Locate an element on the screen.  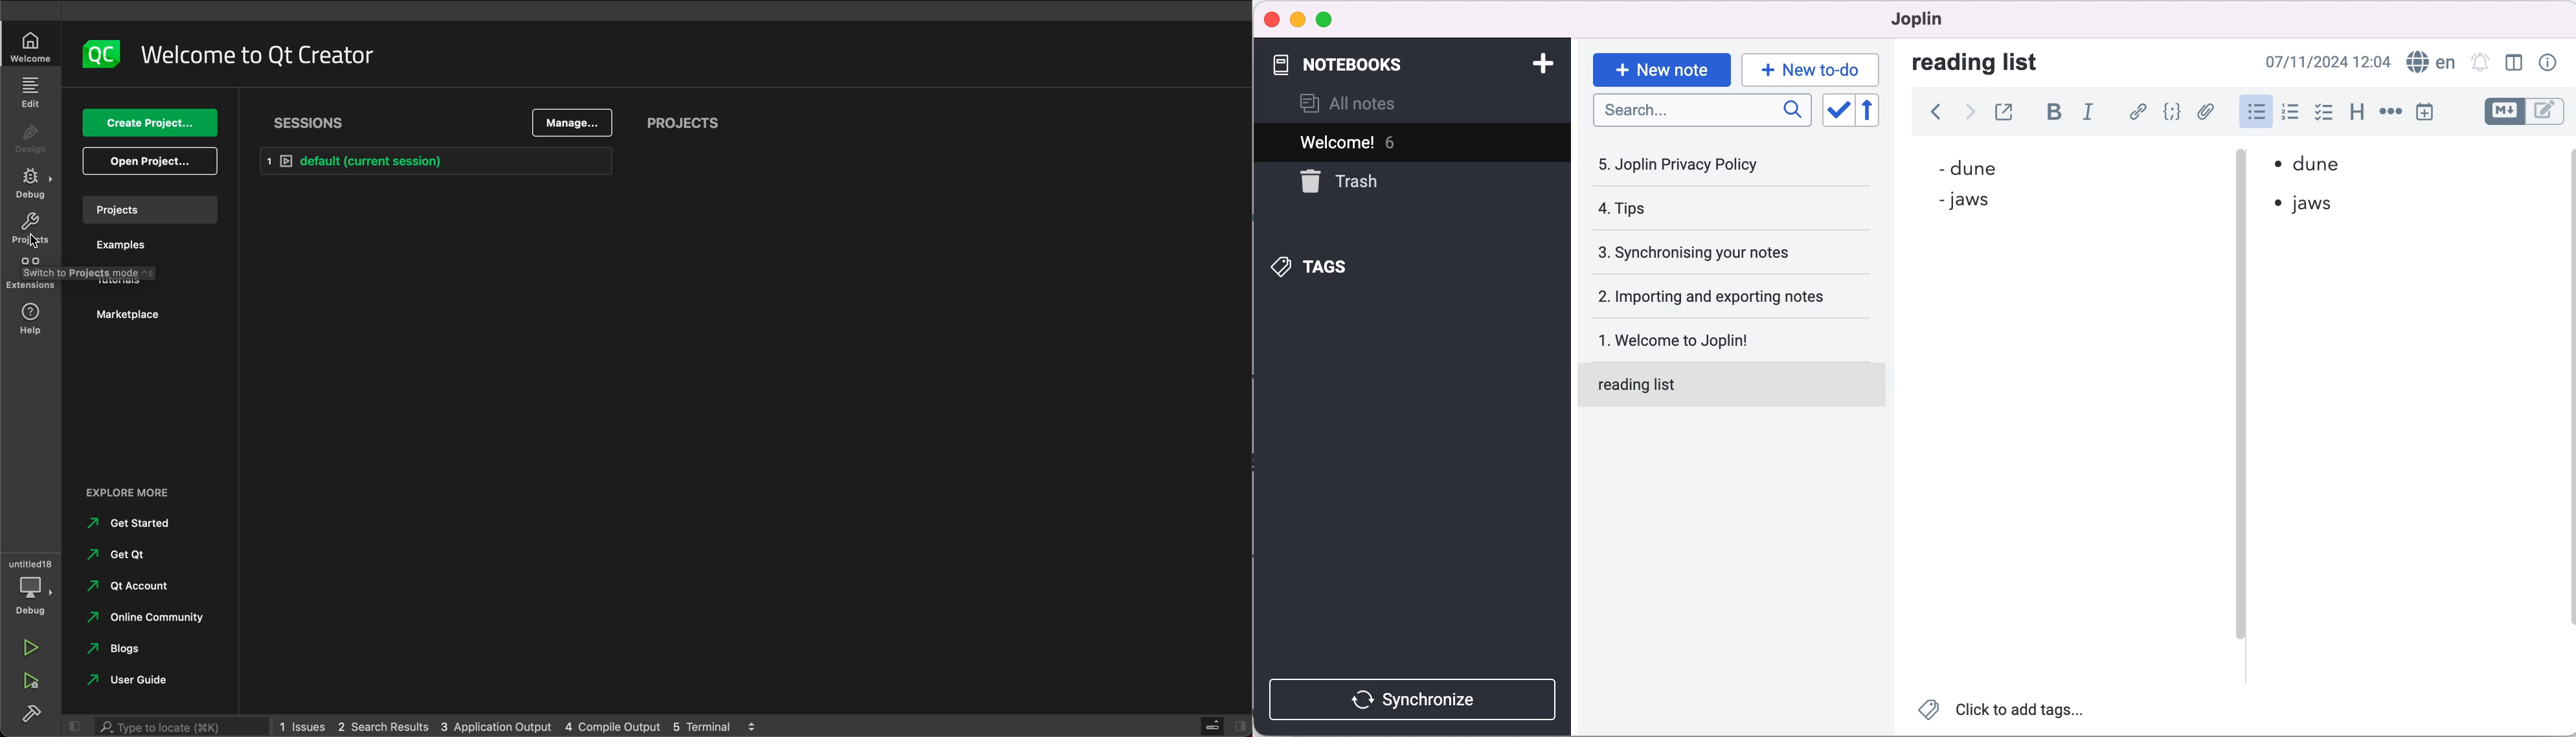
close is located at coordinates (1272, 17).